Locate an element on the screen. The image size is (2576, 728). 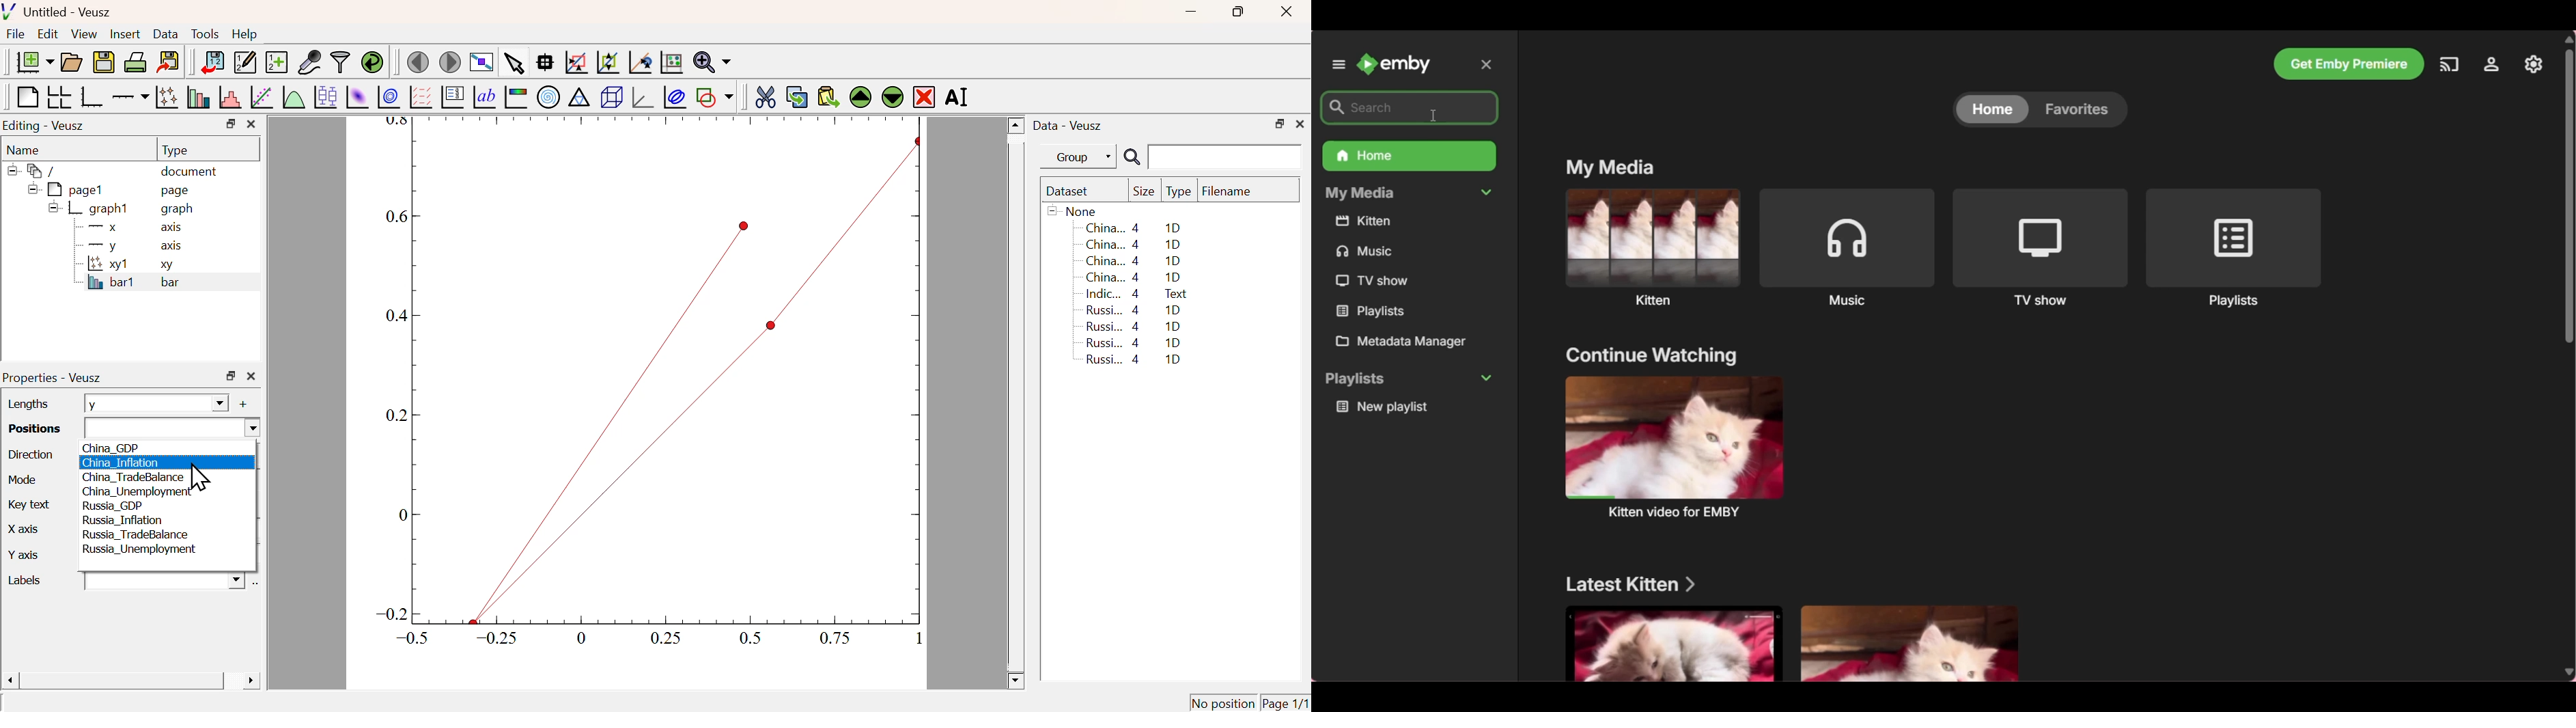
Y axis is located at coordinates (30, 556).